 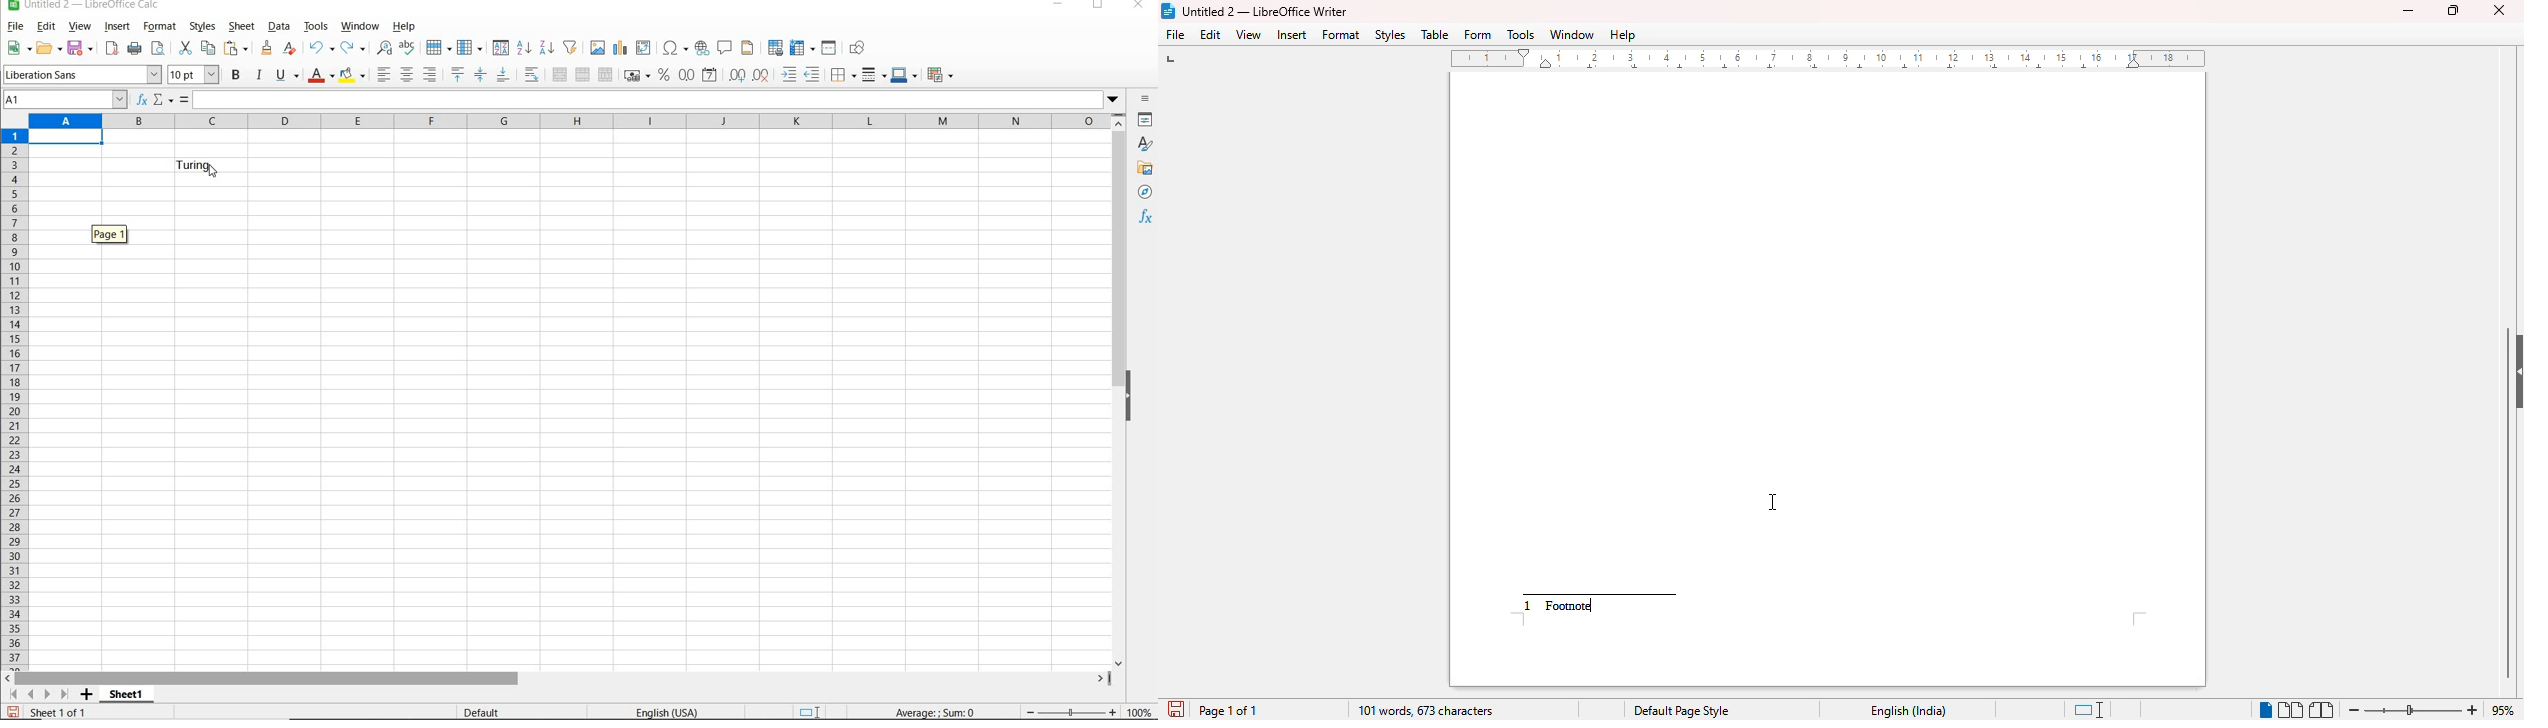 I want to click on INSERT OR EDIT PIVOT TABLE, so click(x=644, y=48).